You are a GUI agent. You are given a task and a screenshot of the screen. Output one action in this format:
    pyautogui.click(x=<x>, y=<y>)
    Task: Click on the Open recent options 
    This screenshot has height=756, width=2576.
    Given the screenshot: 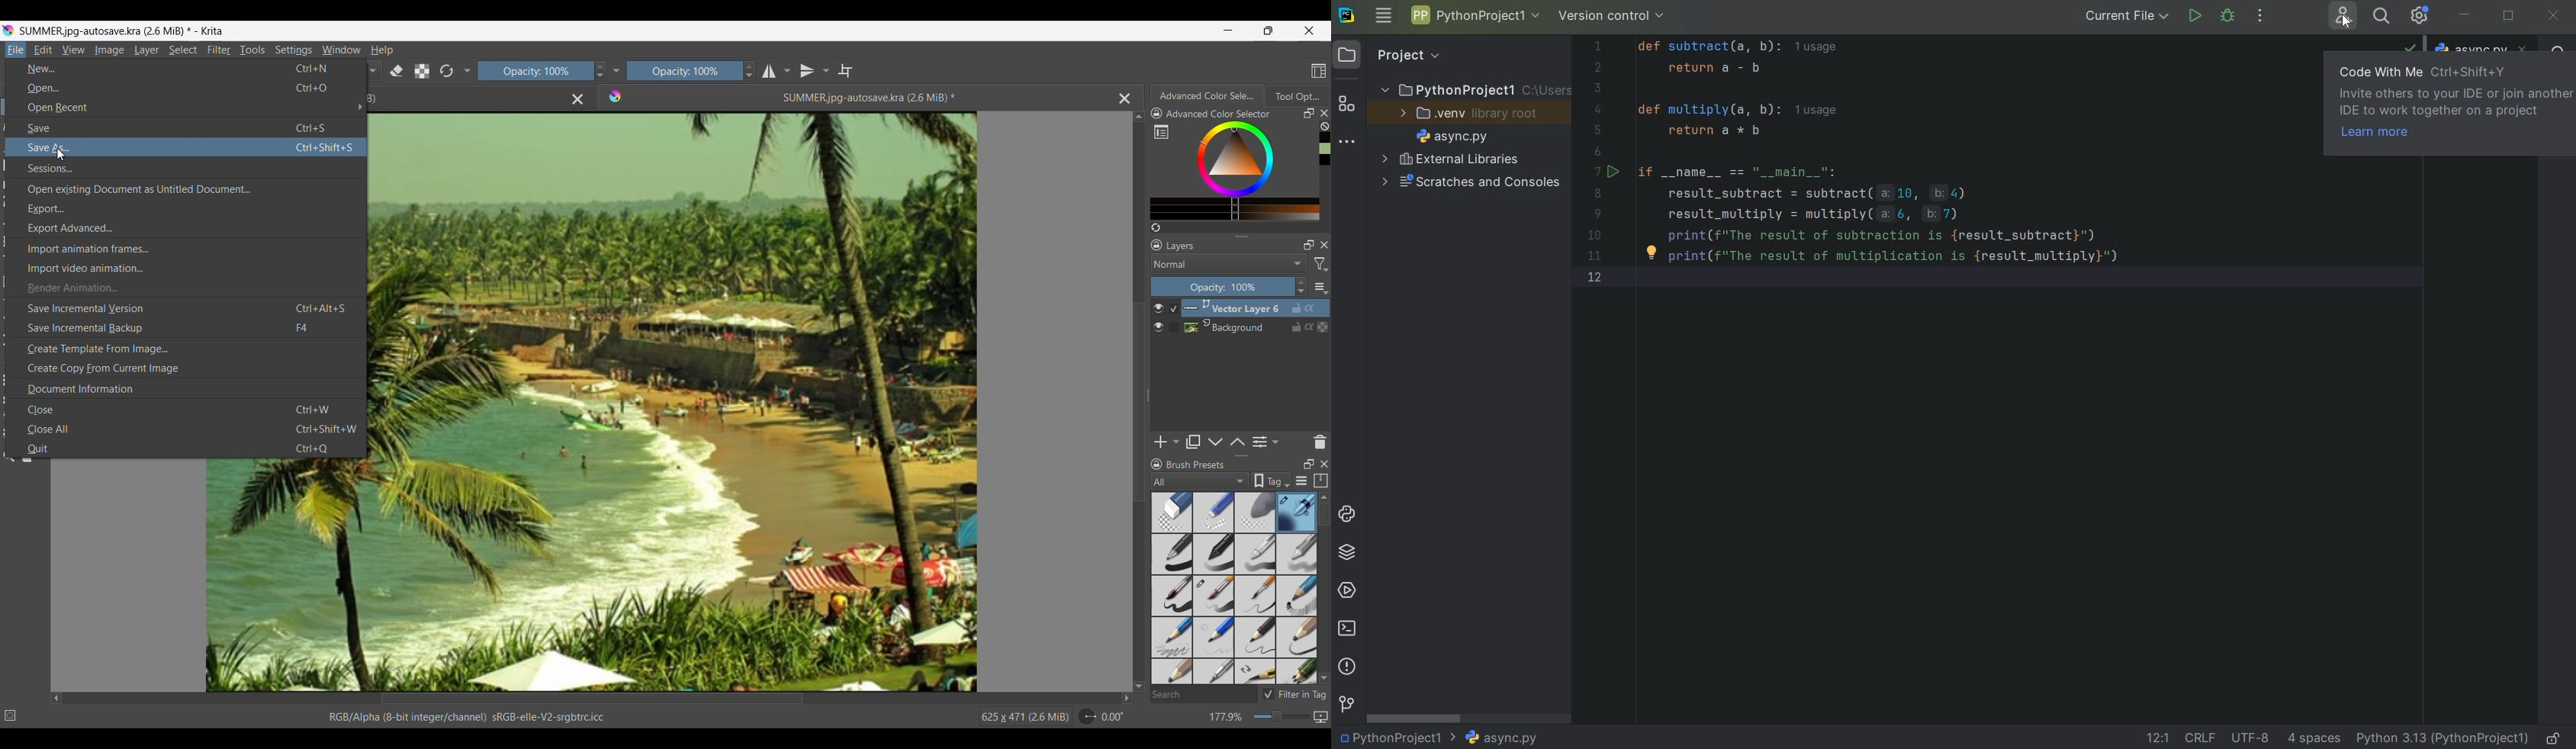 What is the action you would take?
    pyautogui.click(x=188, y=107)
    